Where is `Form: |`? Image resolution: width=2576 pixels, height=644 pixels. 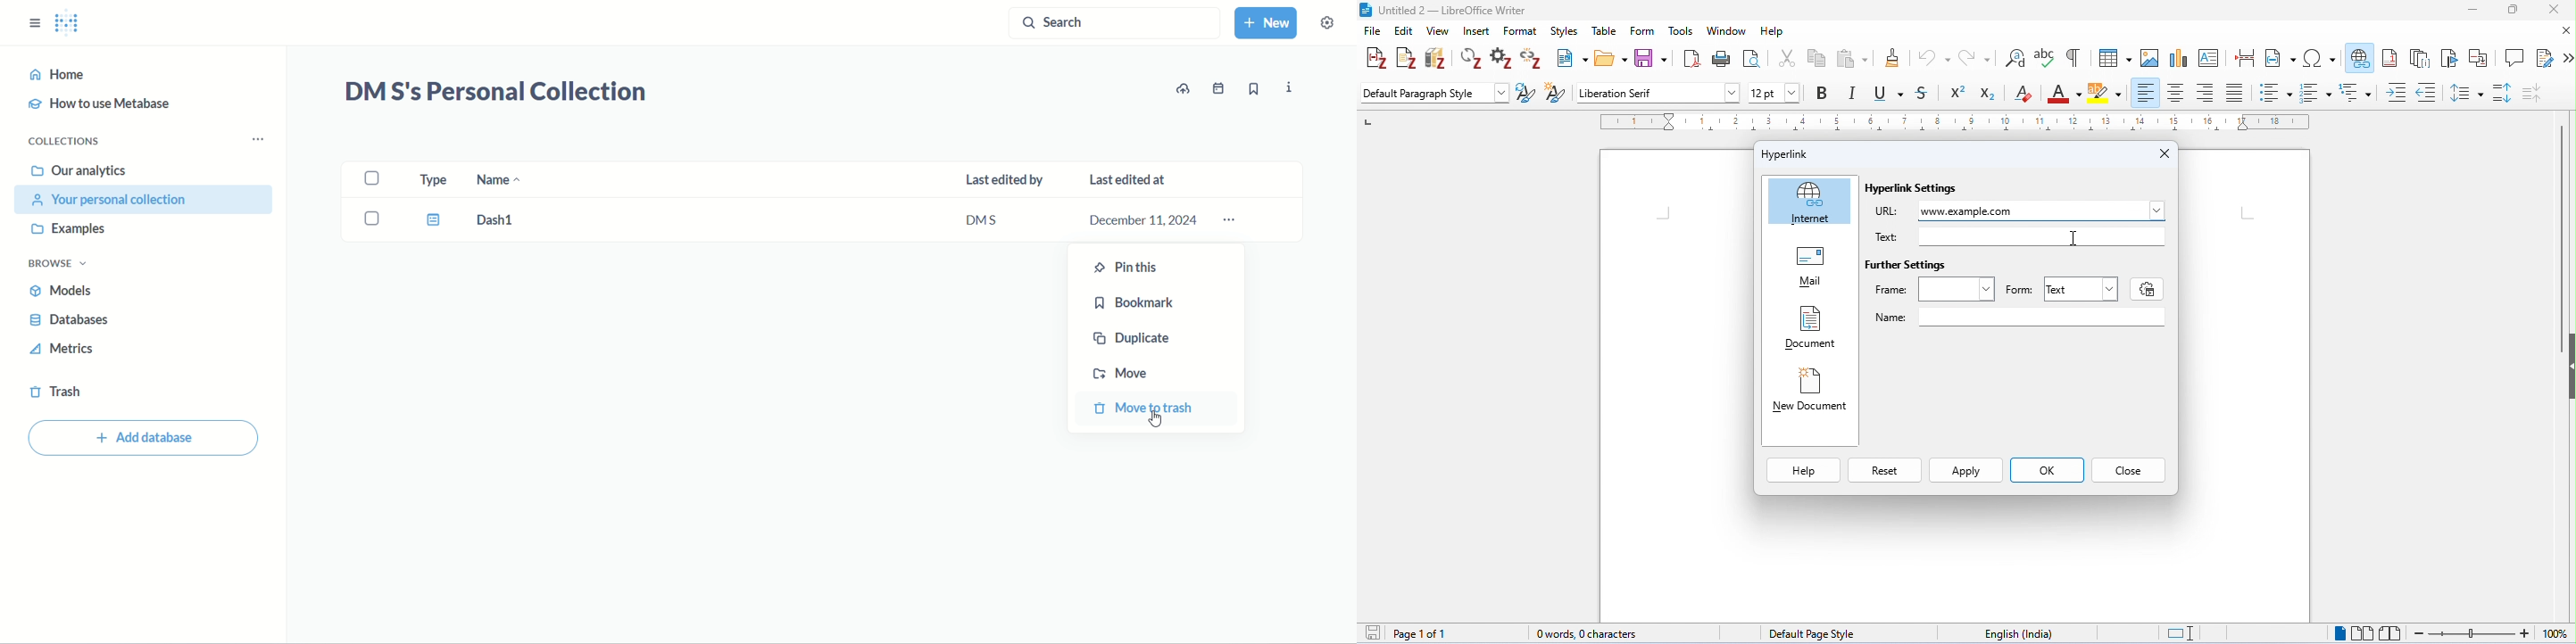 Form: | is located at coordinates (2019, 287).